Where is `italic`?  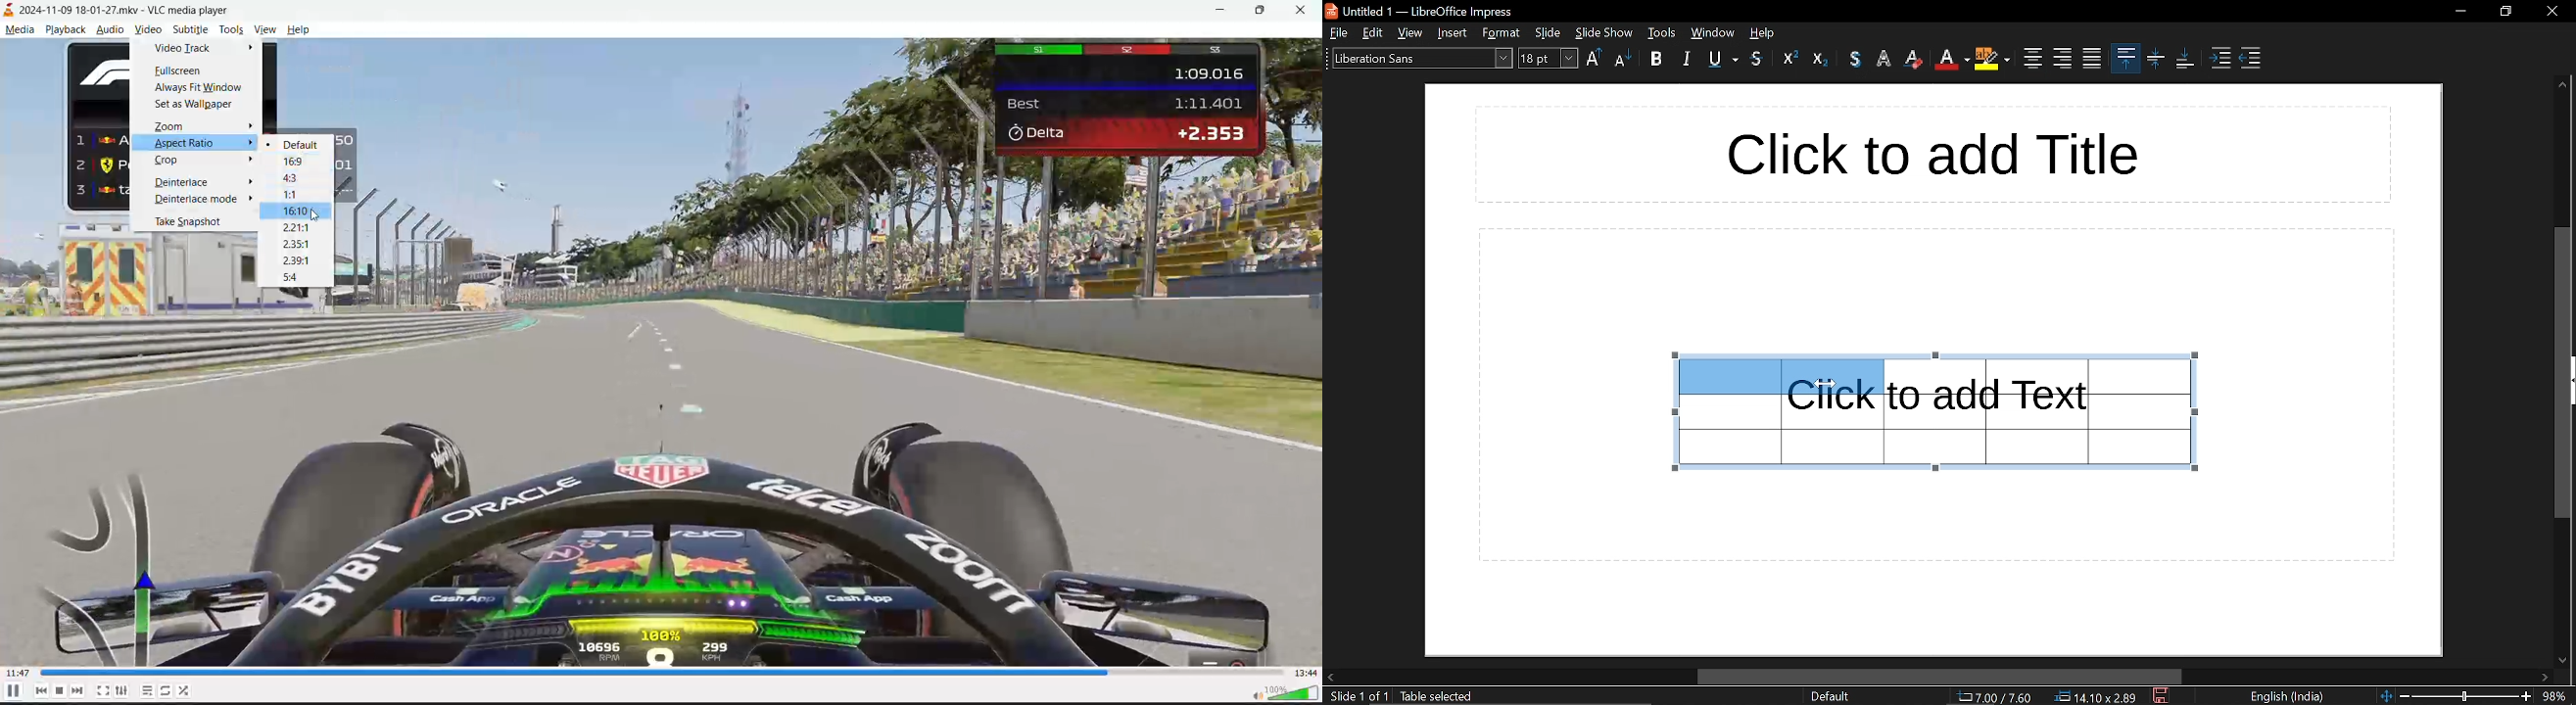
italic is located at coordinates (1686, 60).